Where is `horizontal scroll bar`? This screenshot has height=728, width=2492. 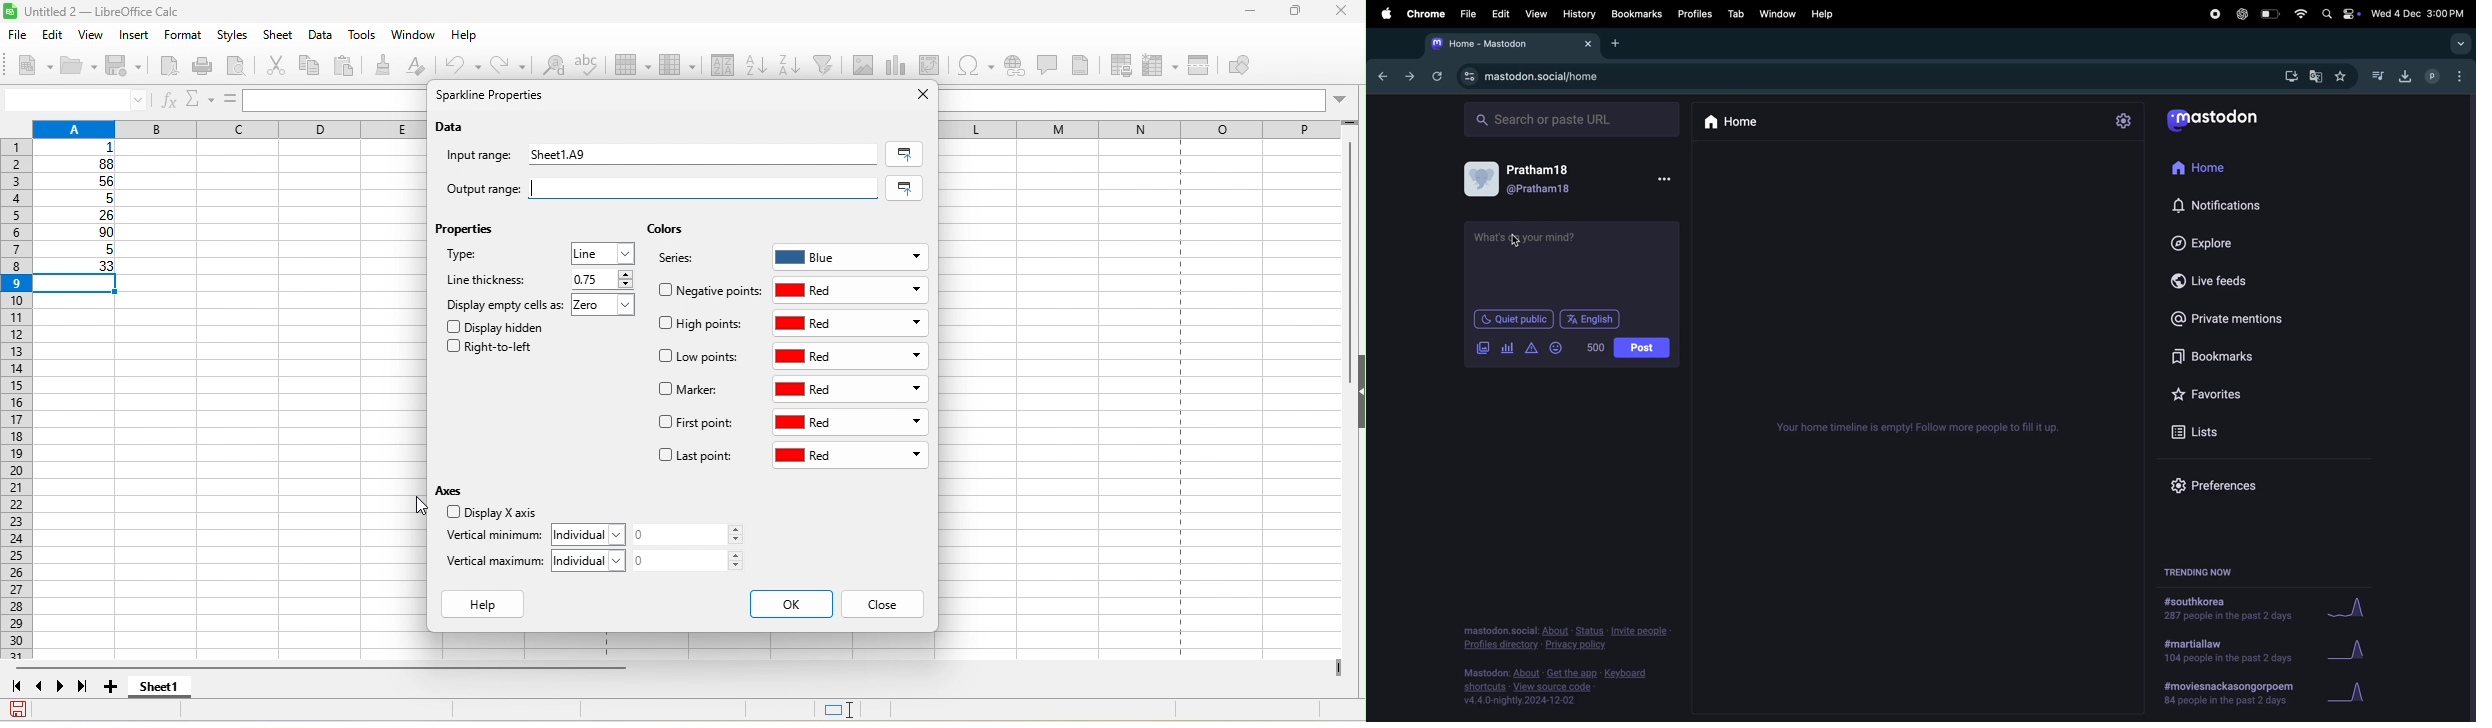 horizontal scroll bar is located at coordinates (327, 670).